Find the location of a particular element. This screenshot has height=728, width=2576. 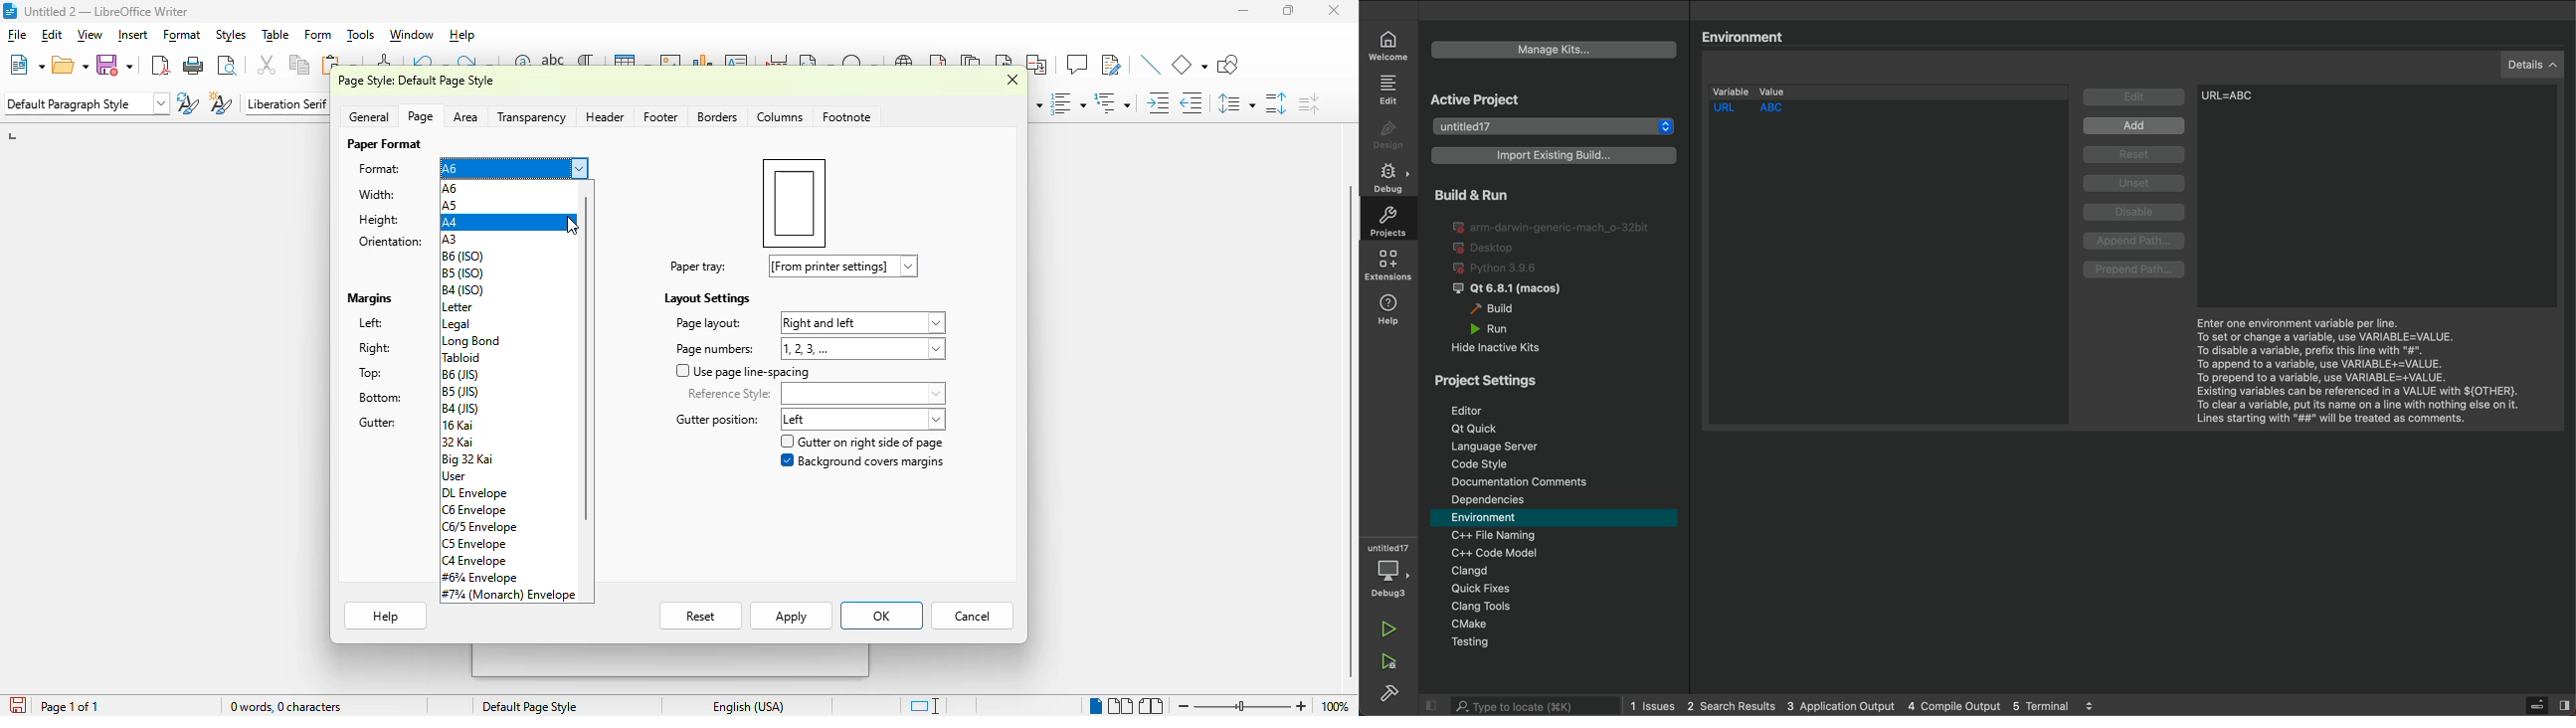

paper tray: [from printer settings] is located at coordinates (788, 267).